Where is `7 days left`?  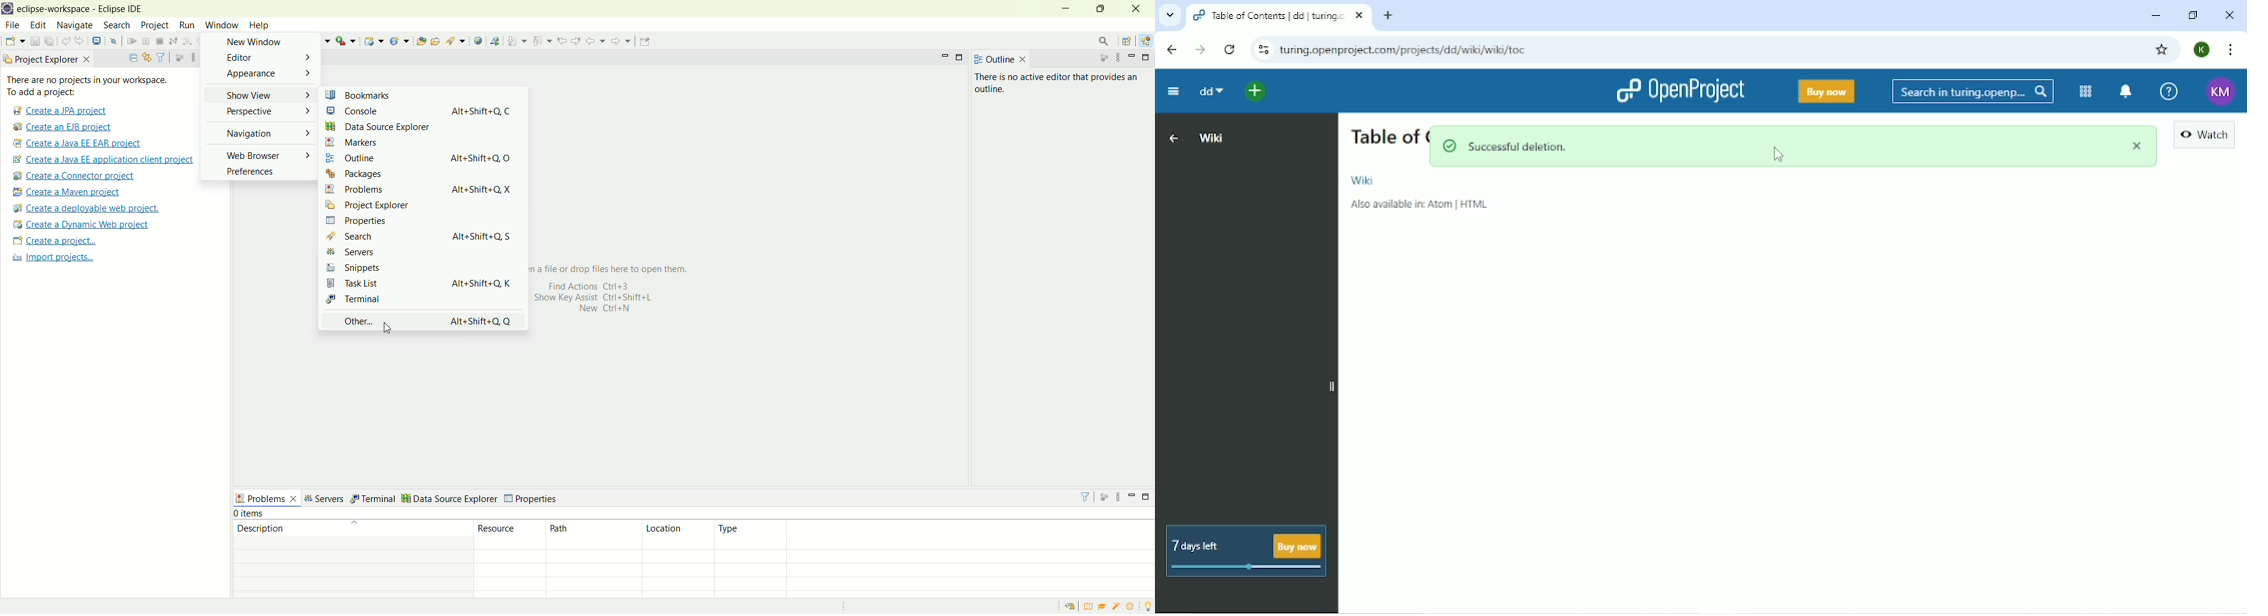
7 days left is located at coordinates (1201, 538).